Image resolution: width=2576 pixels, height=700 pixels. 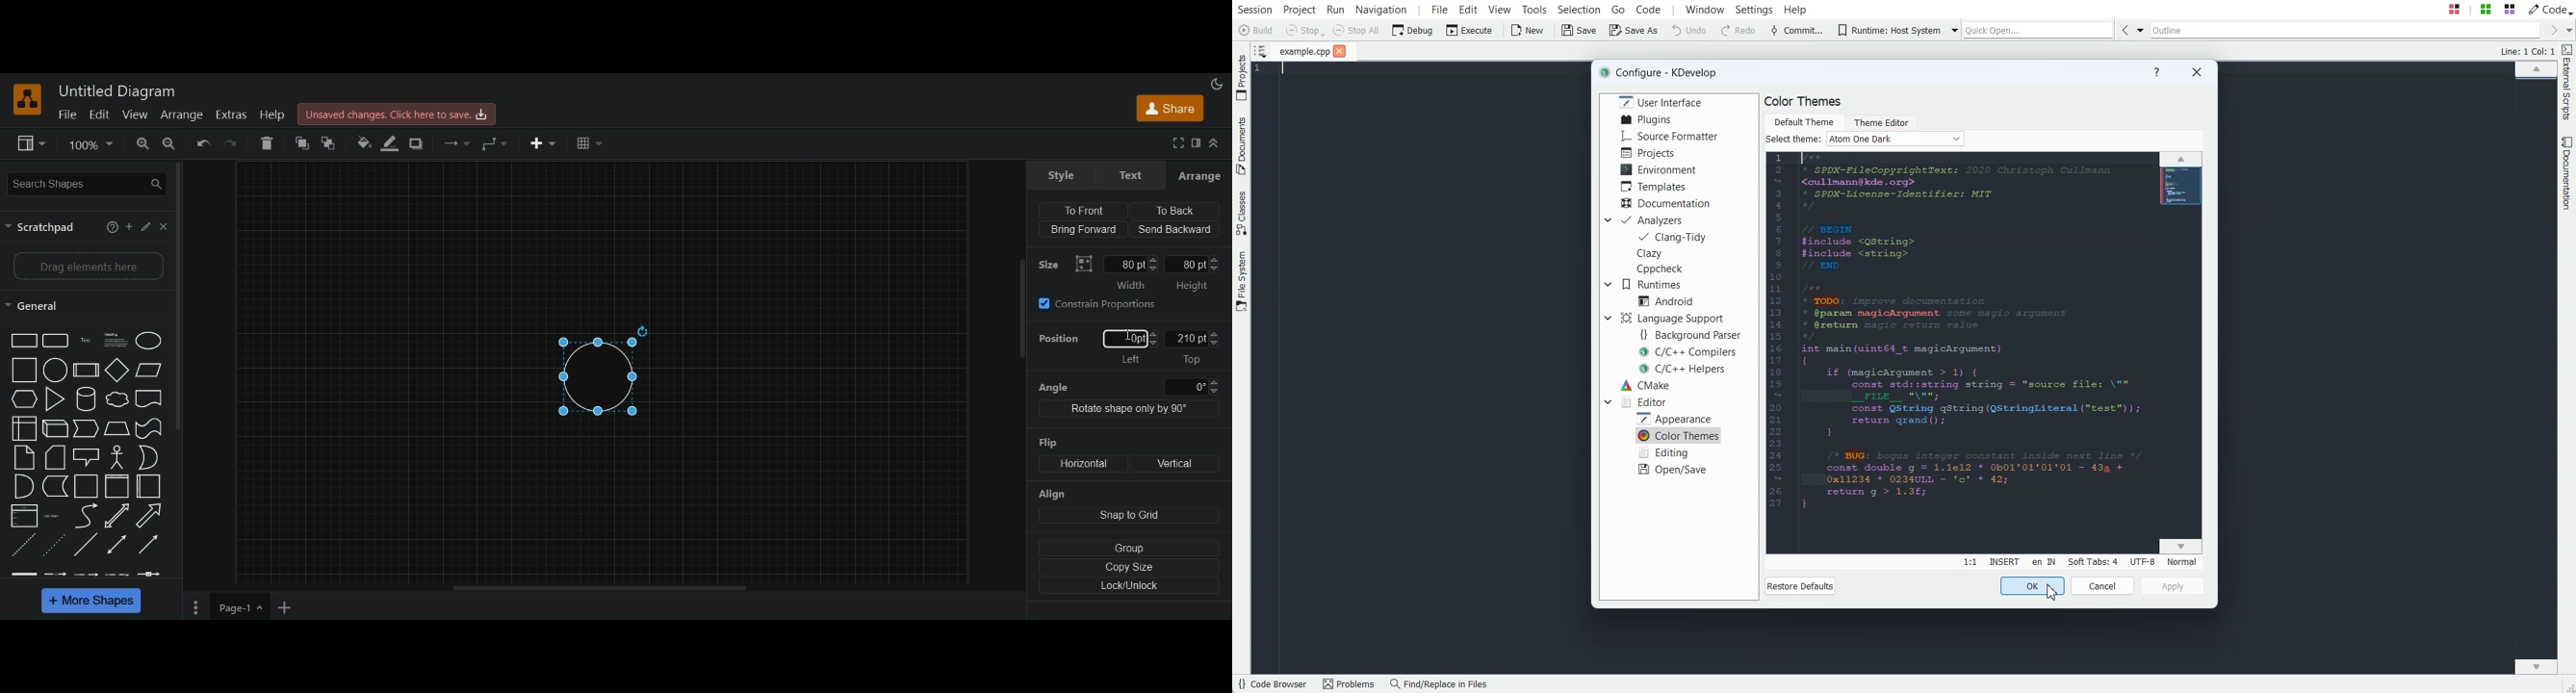 I want to click on task, so click(x=88, y=340).